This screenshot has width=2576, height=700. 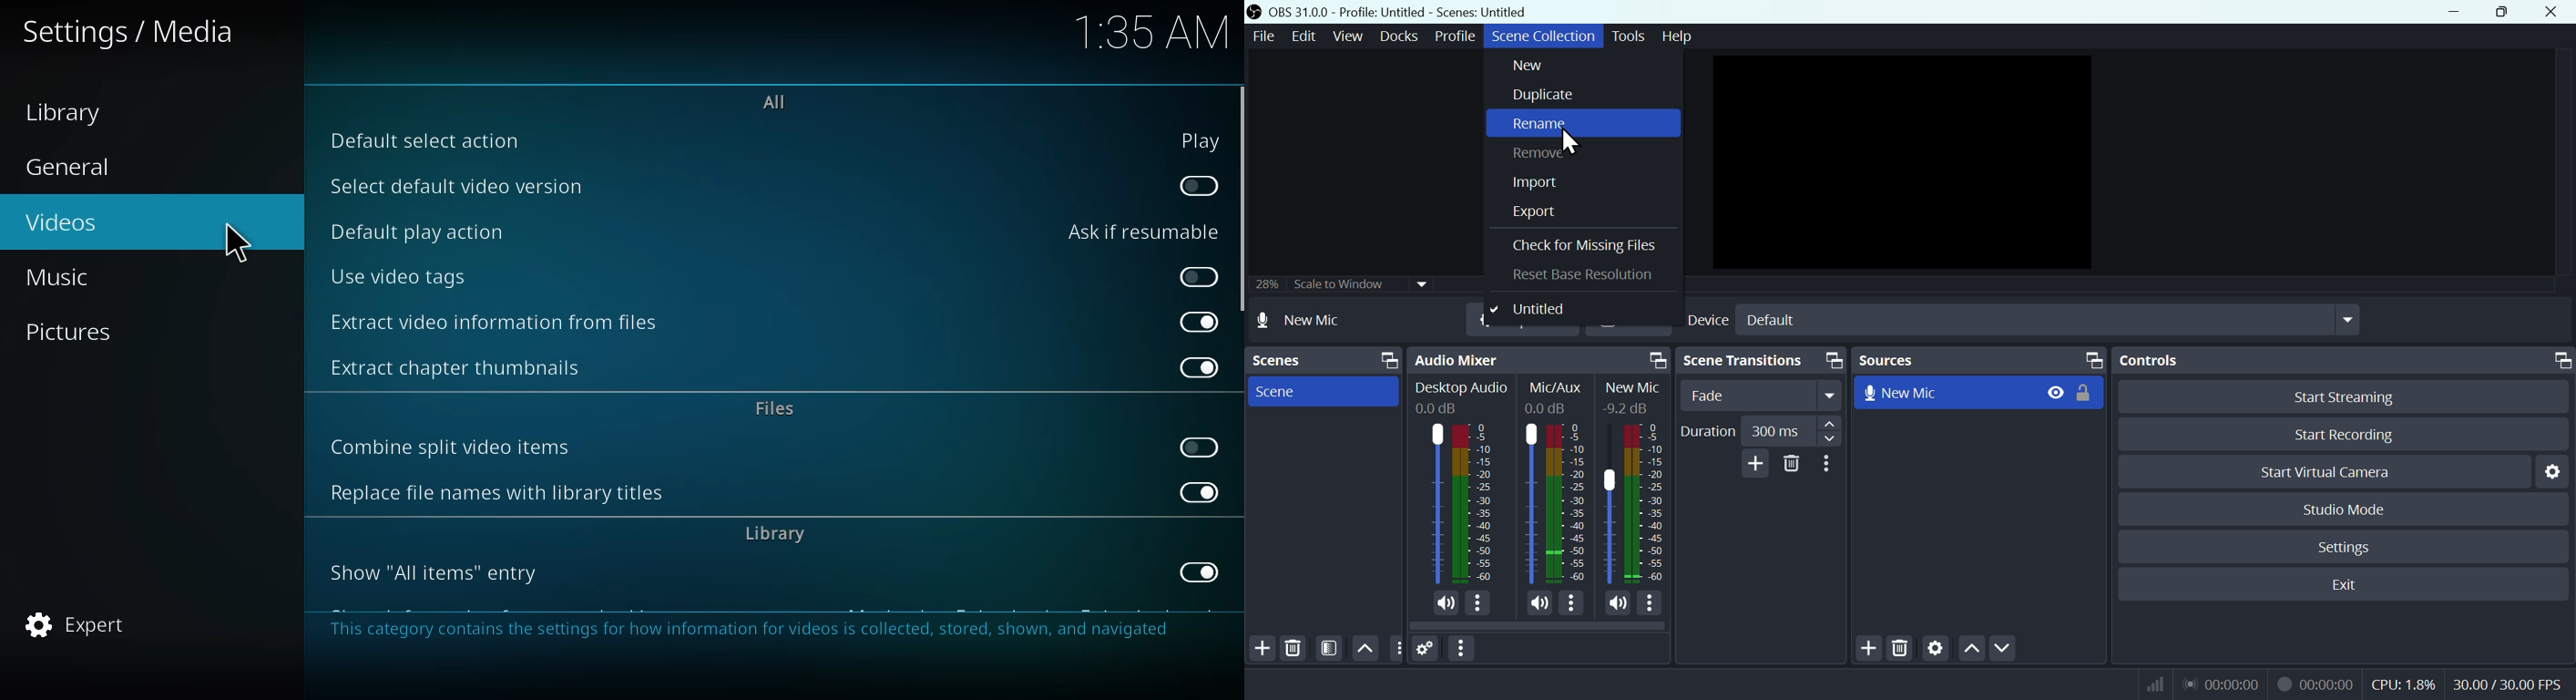 What do you see at coordinates (233, 244) in the screenshot?
I see `cursor` at bounding box center [233, 244].